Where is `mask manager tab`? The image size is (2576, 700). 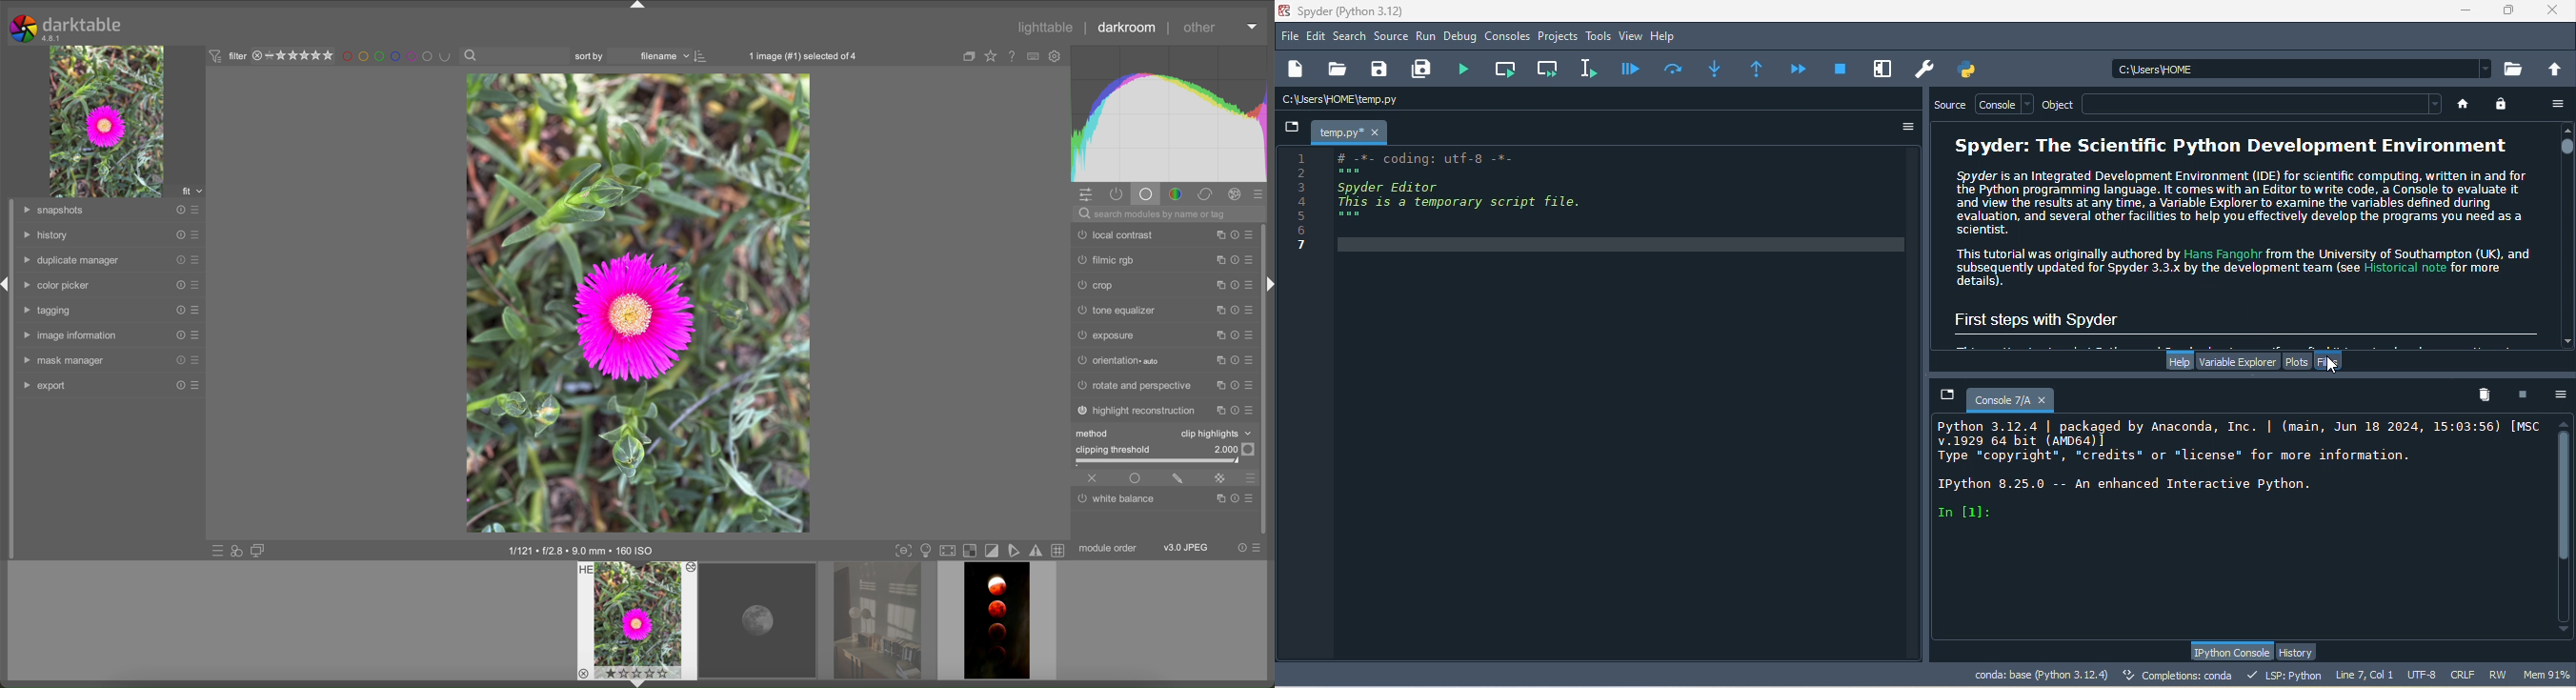
mask manager tab is located at coordinates (63, 360).